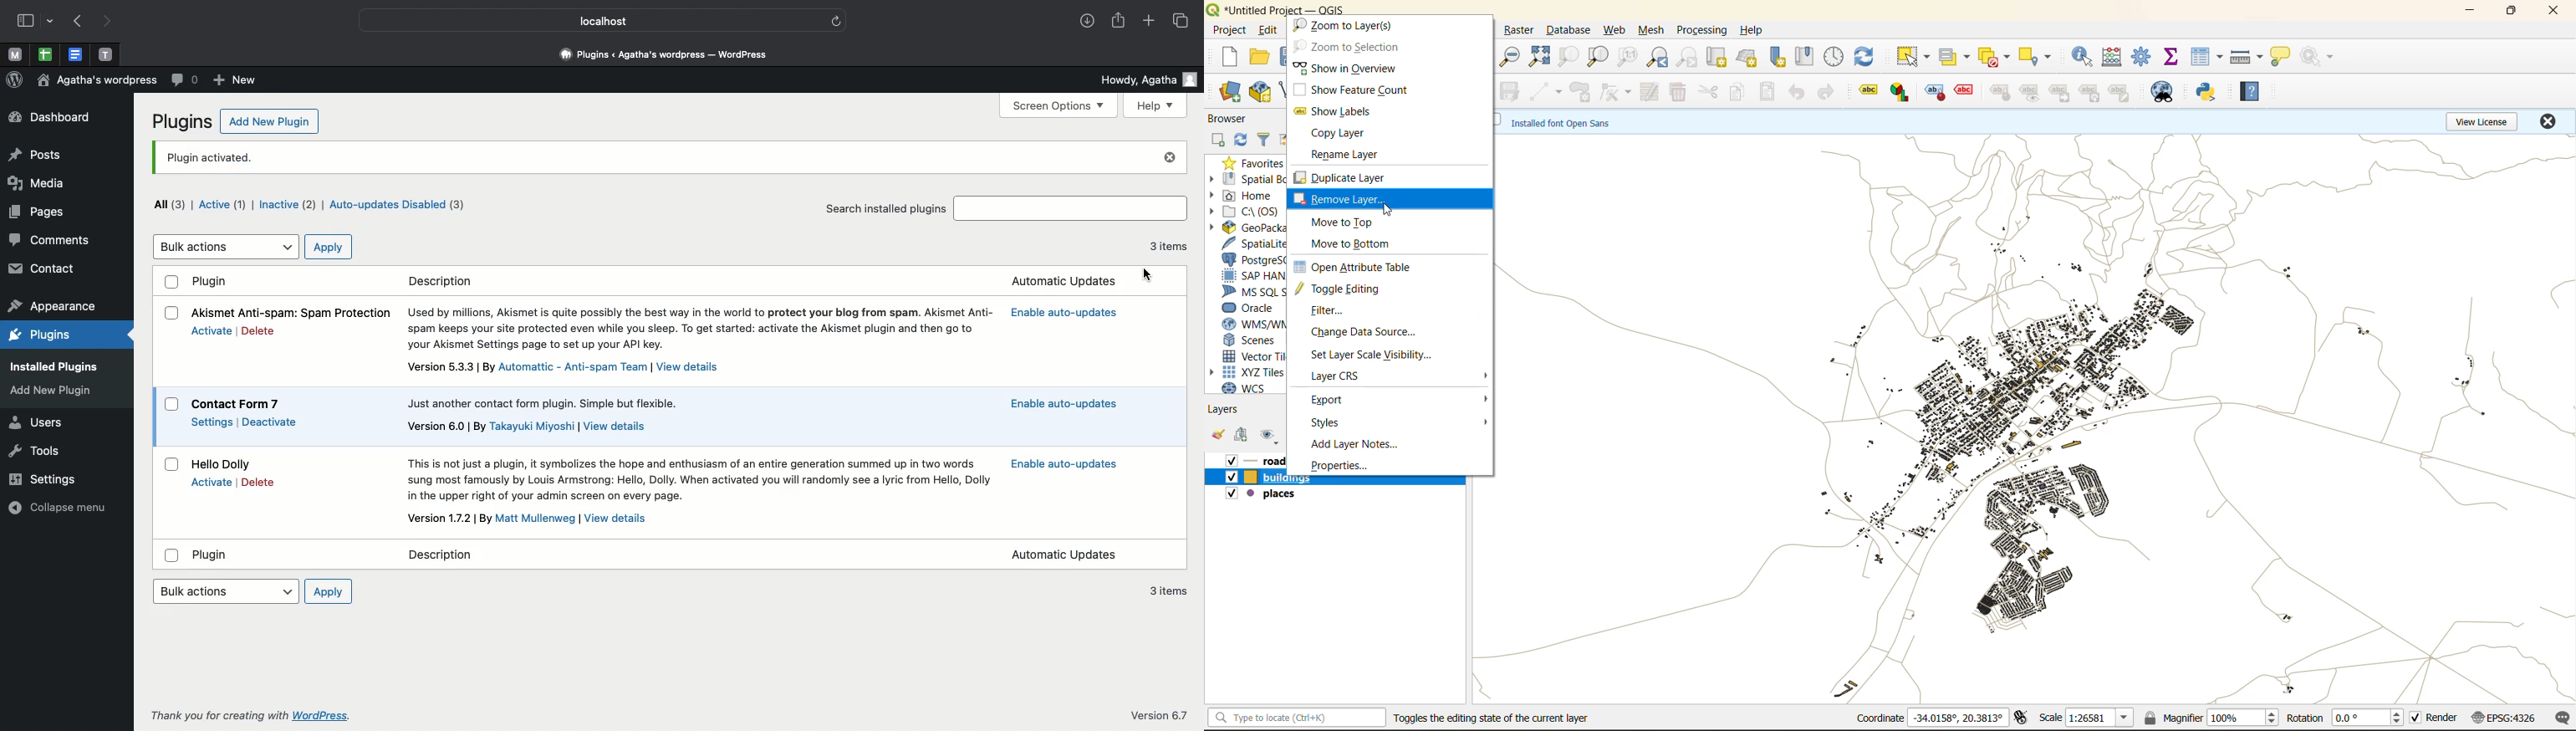 This screenshot has width=2576, height=756. I want to click on pinned tabs, so click(46, 54).